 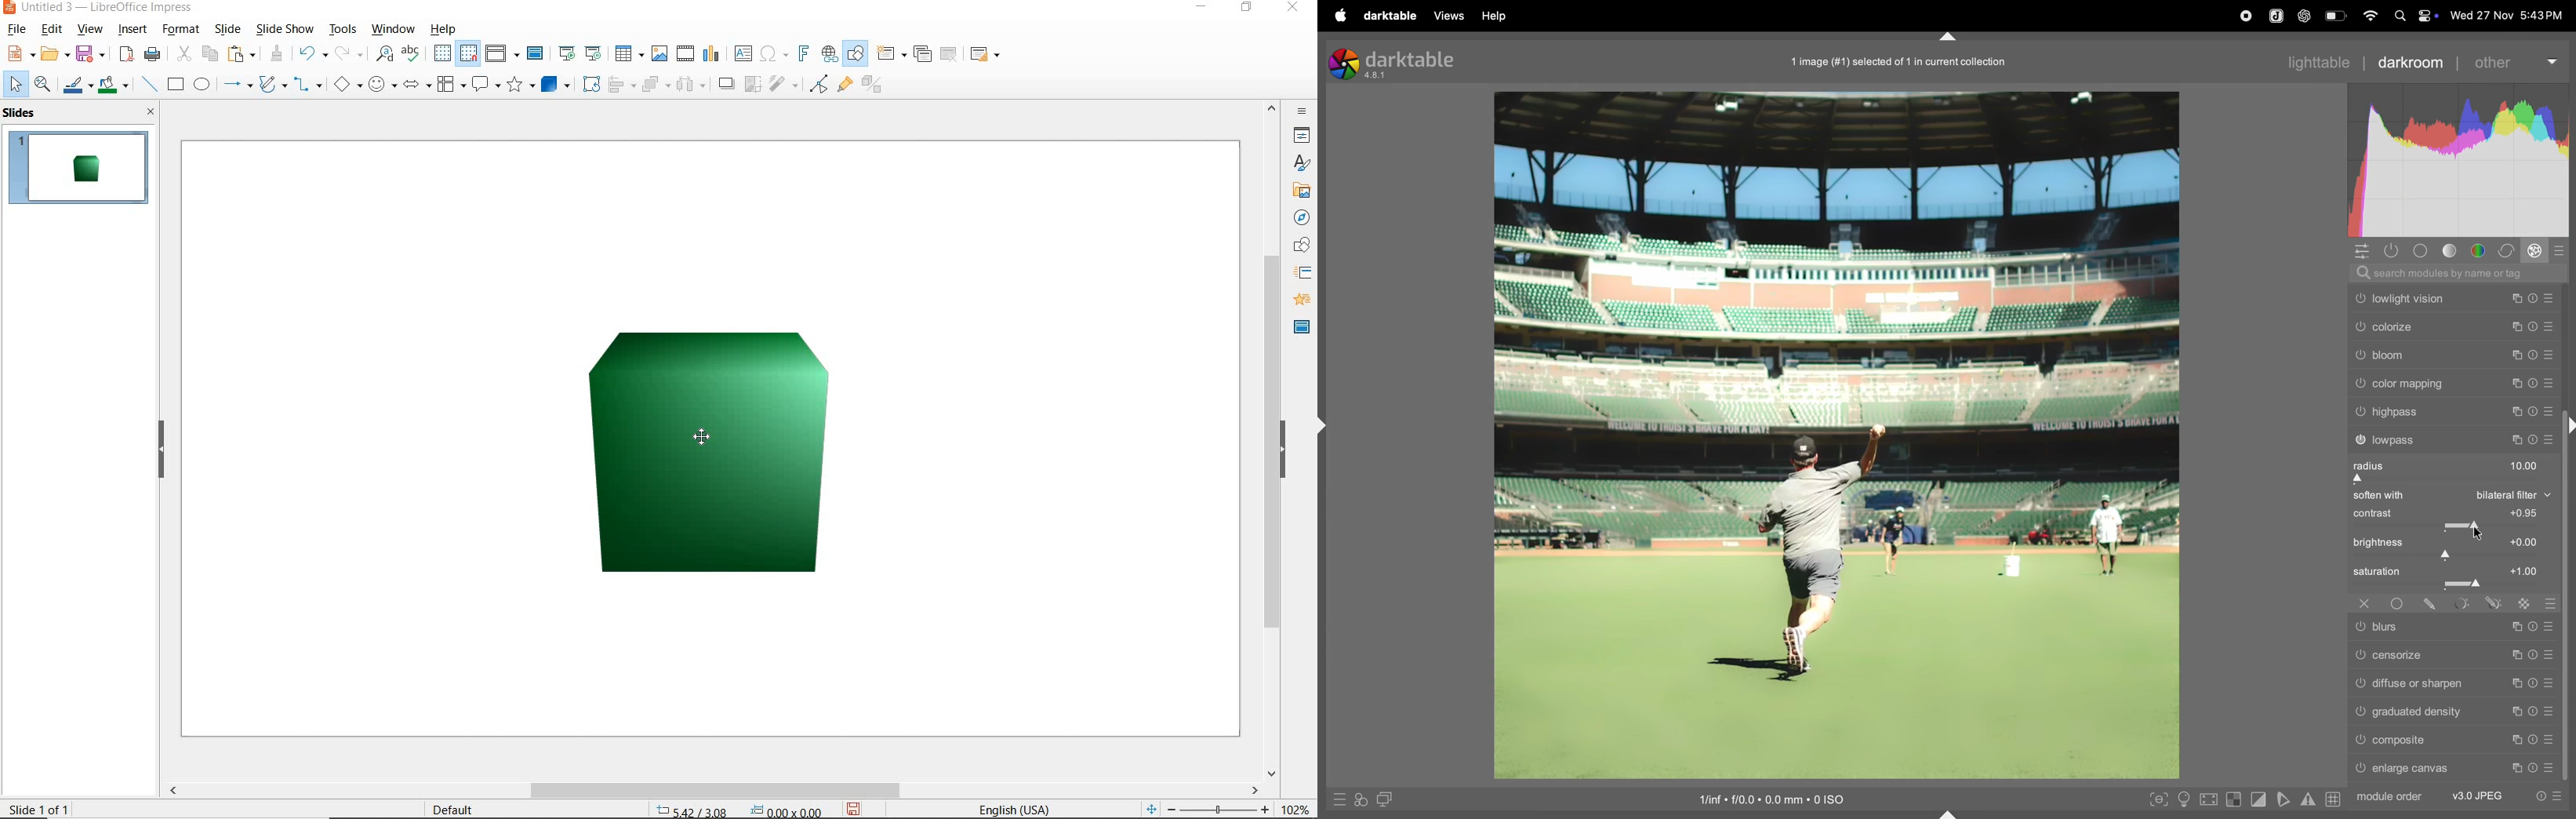 What do you see at coordinates (451, 84) in the screenshot?
I see `flowchart` at bounding box center [451, 84].